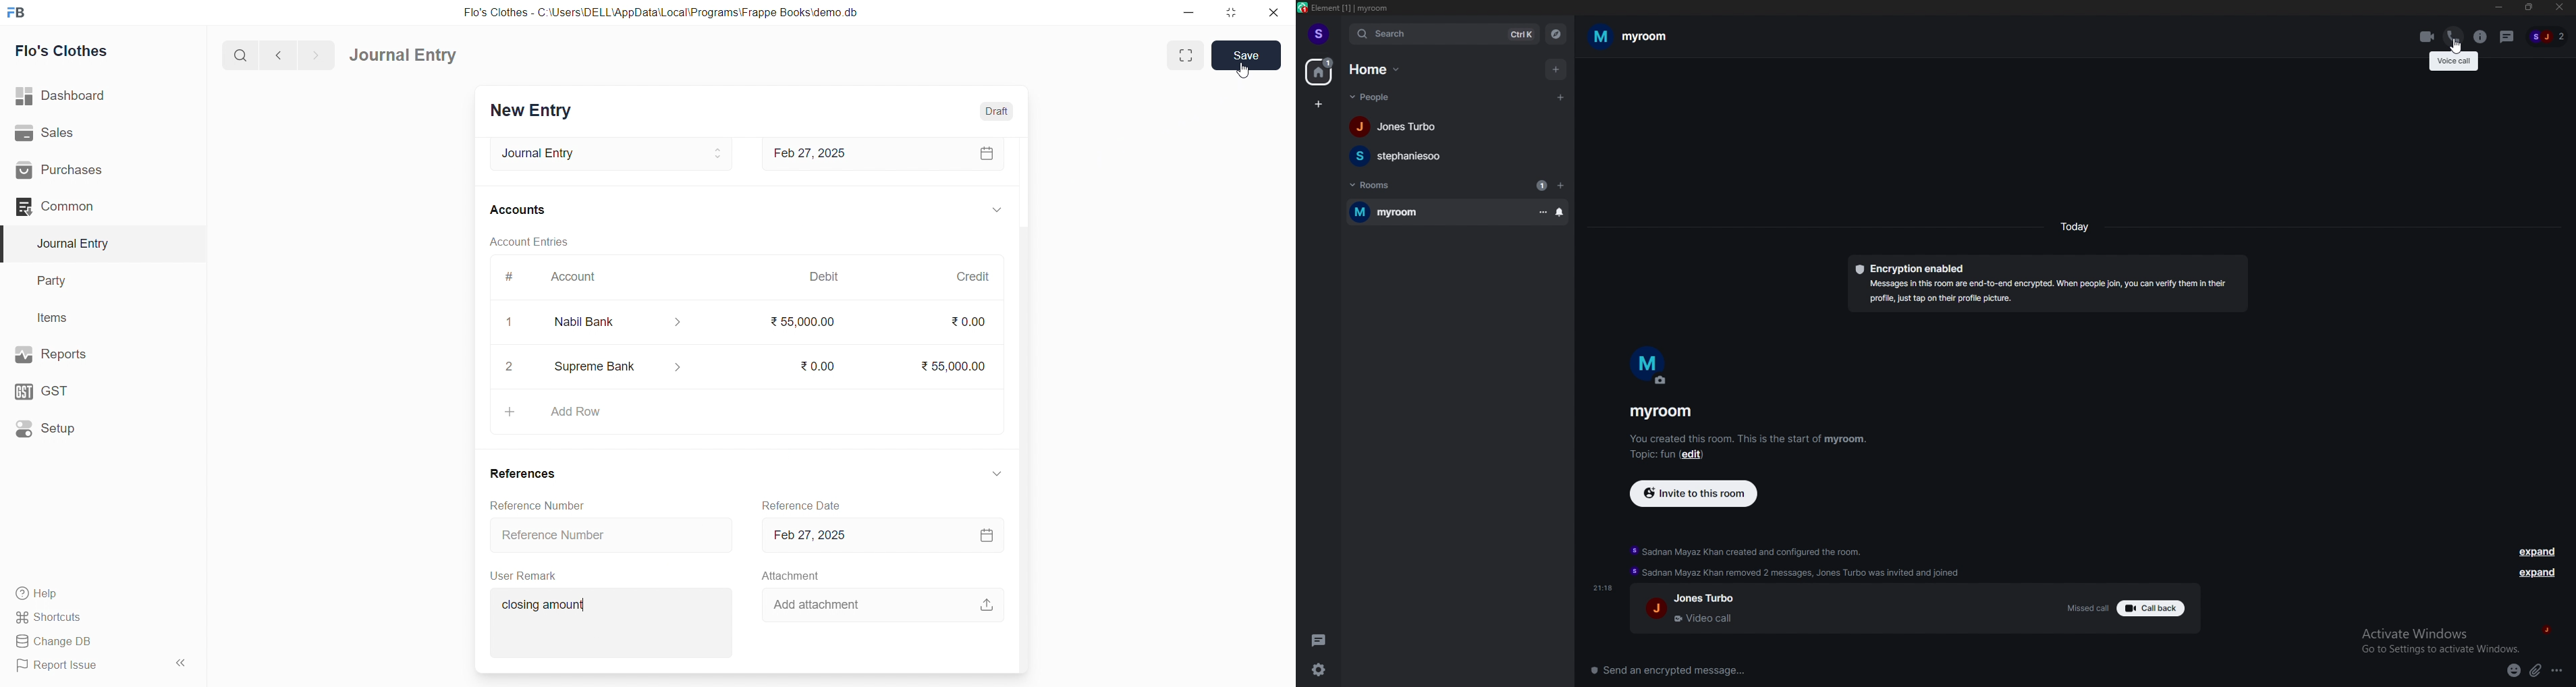 The height and width of the screenshot is (700, 2576). I want to click on 1, so click(511, 323).